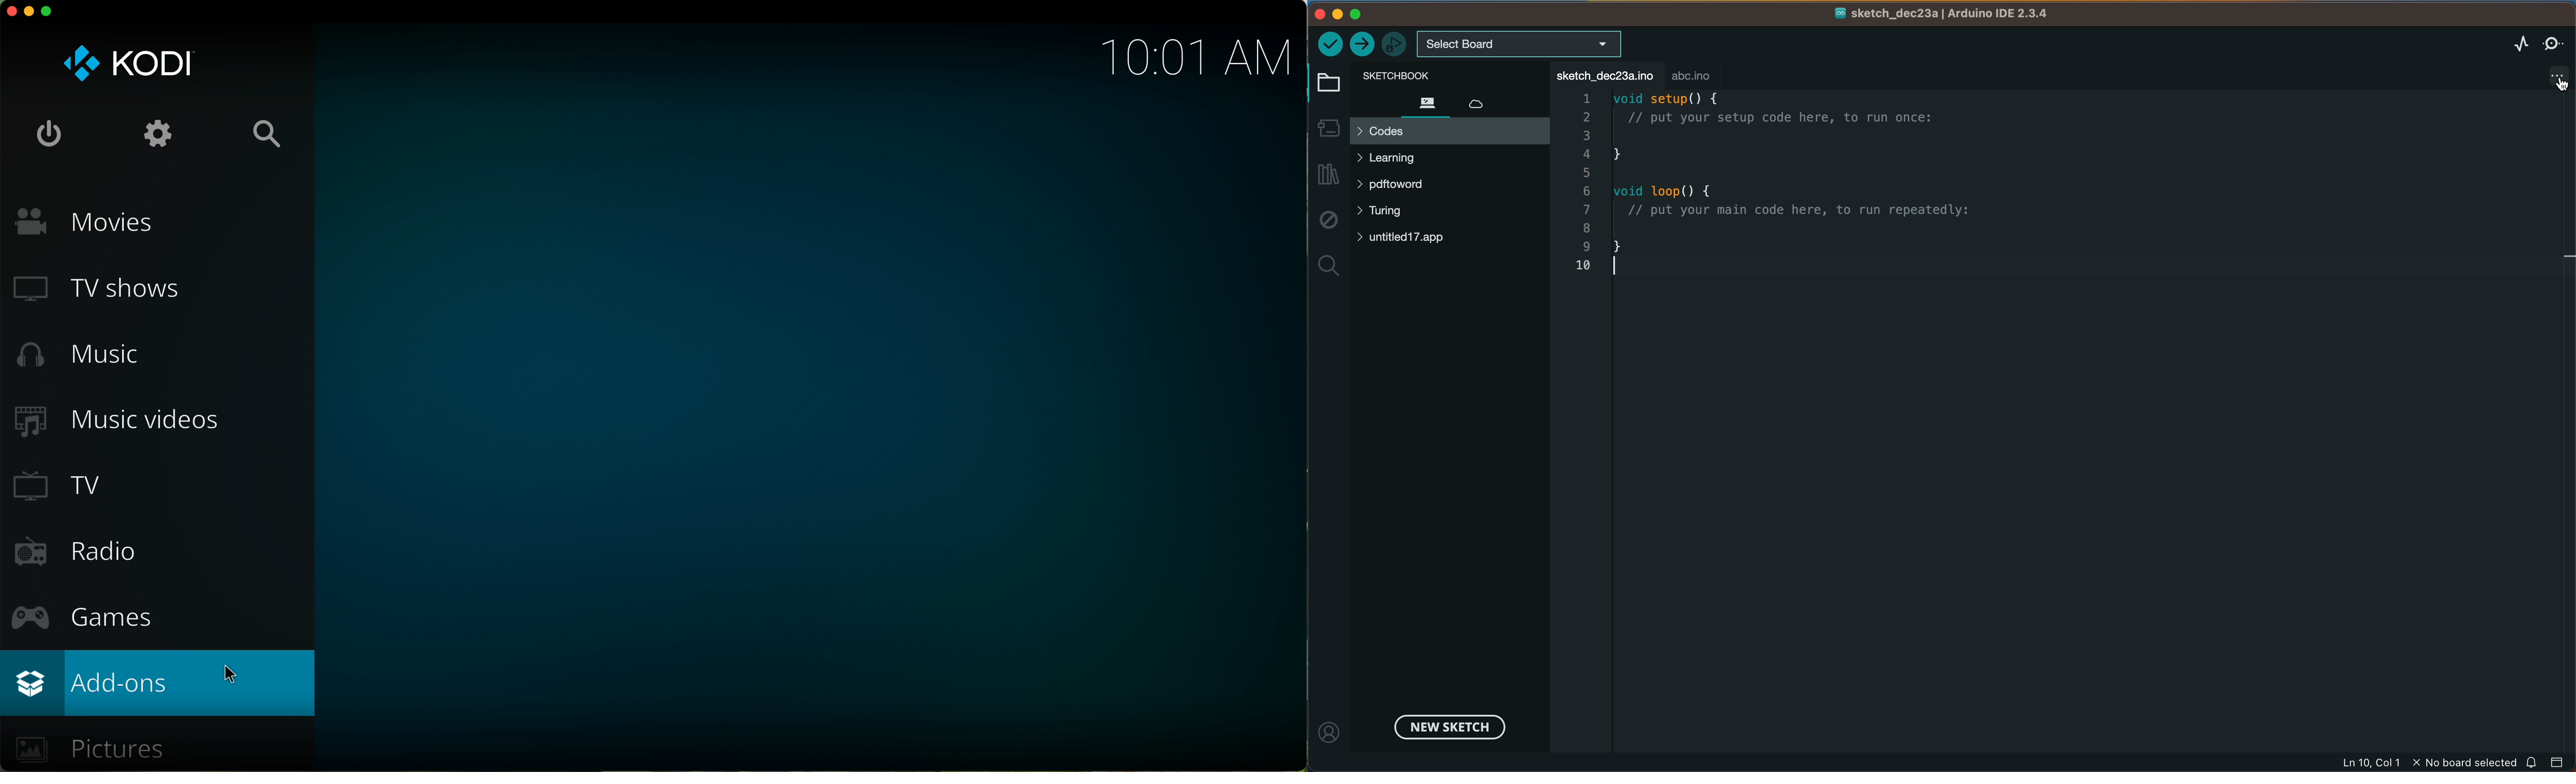  Describe the element at coordinates (1522, 44) in the screenshot. I see `board selecter` at that location.